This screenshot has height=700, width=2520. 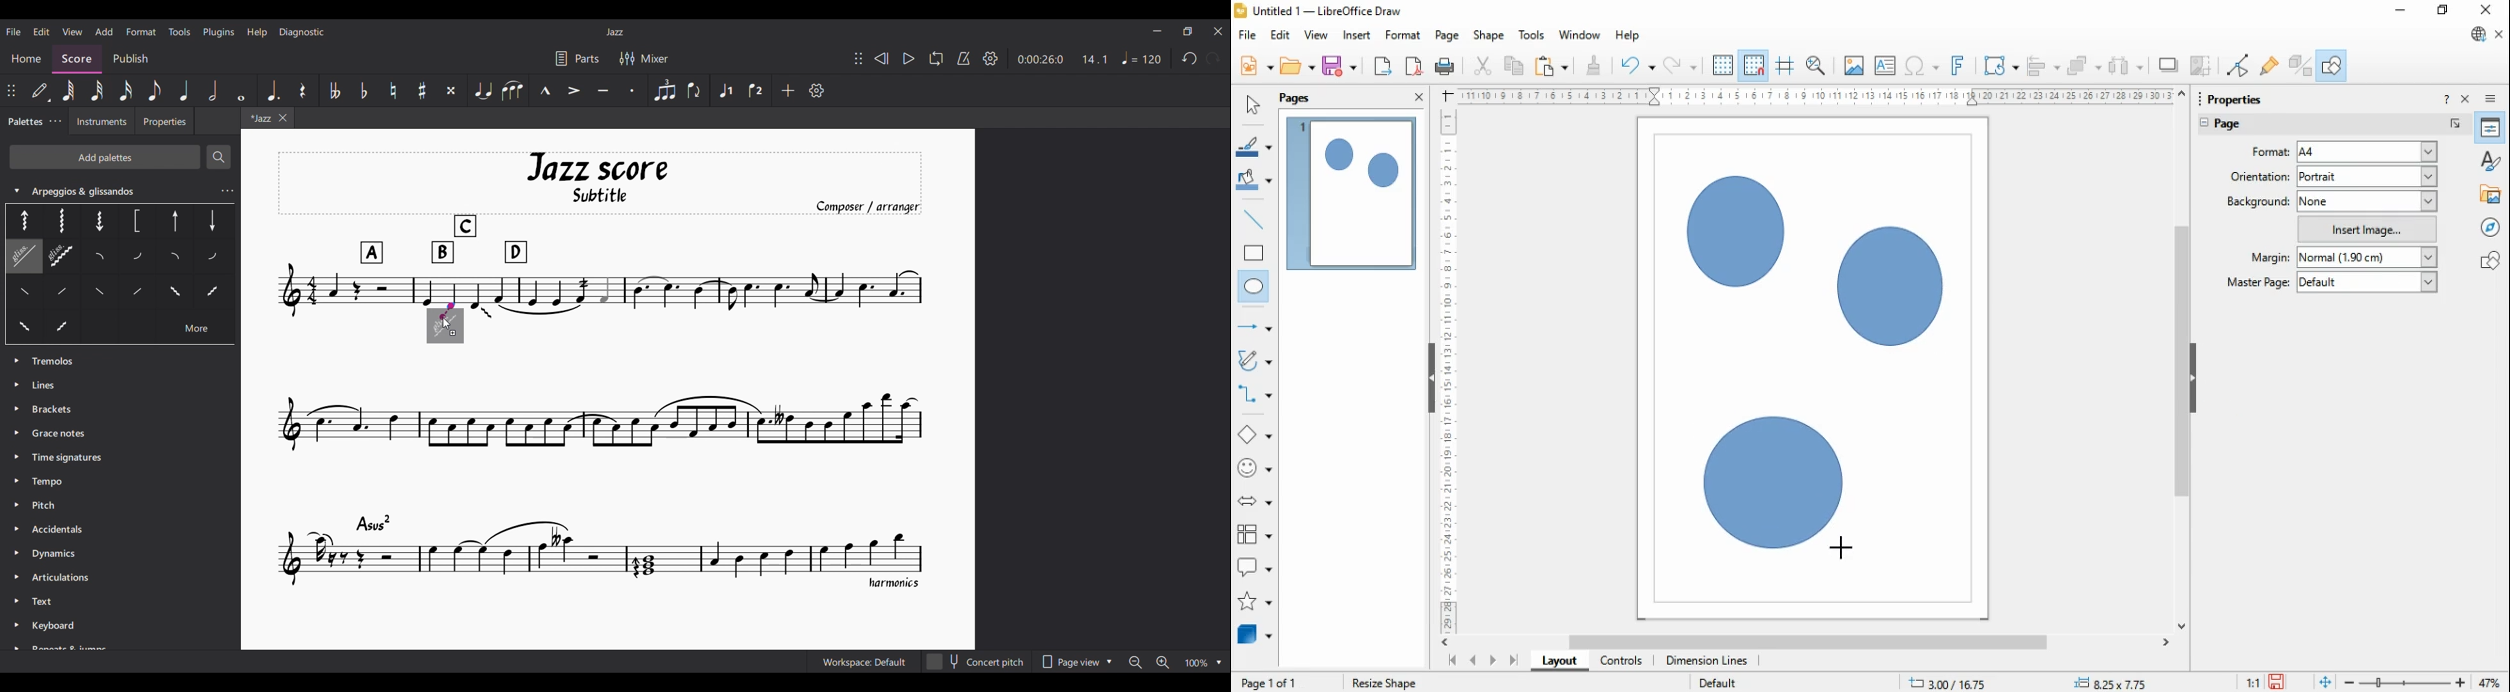 What do you see at coordinates (1249, 35) in the screenshot?
I see `file` at bounding box center [1249, 35].